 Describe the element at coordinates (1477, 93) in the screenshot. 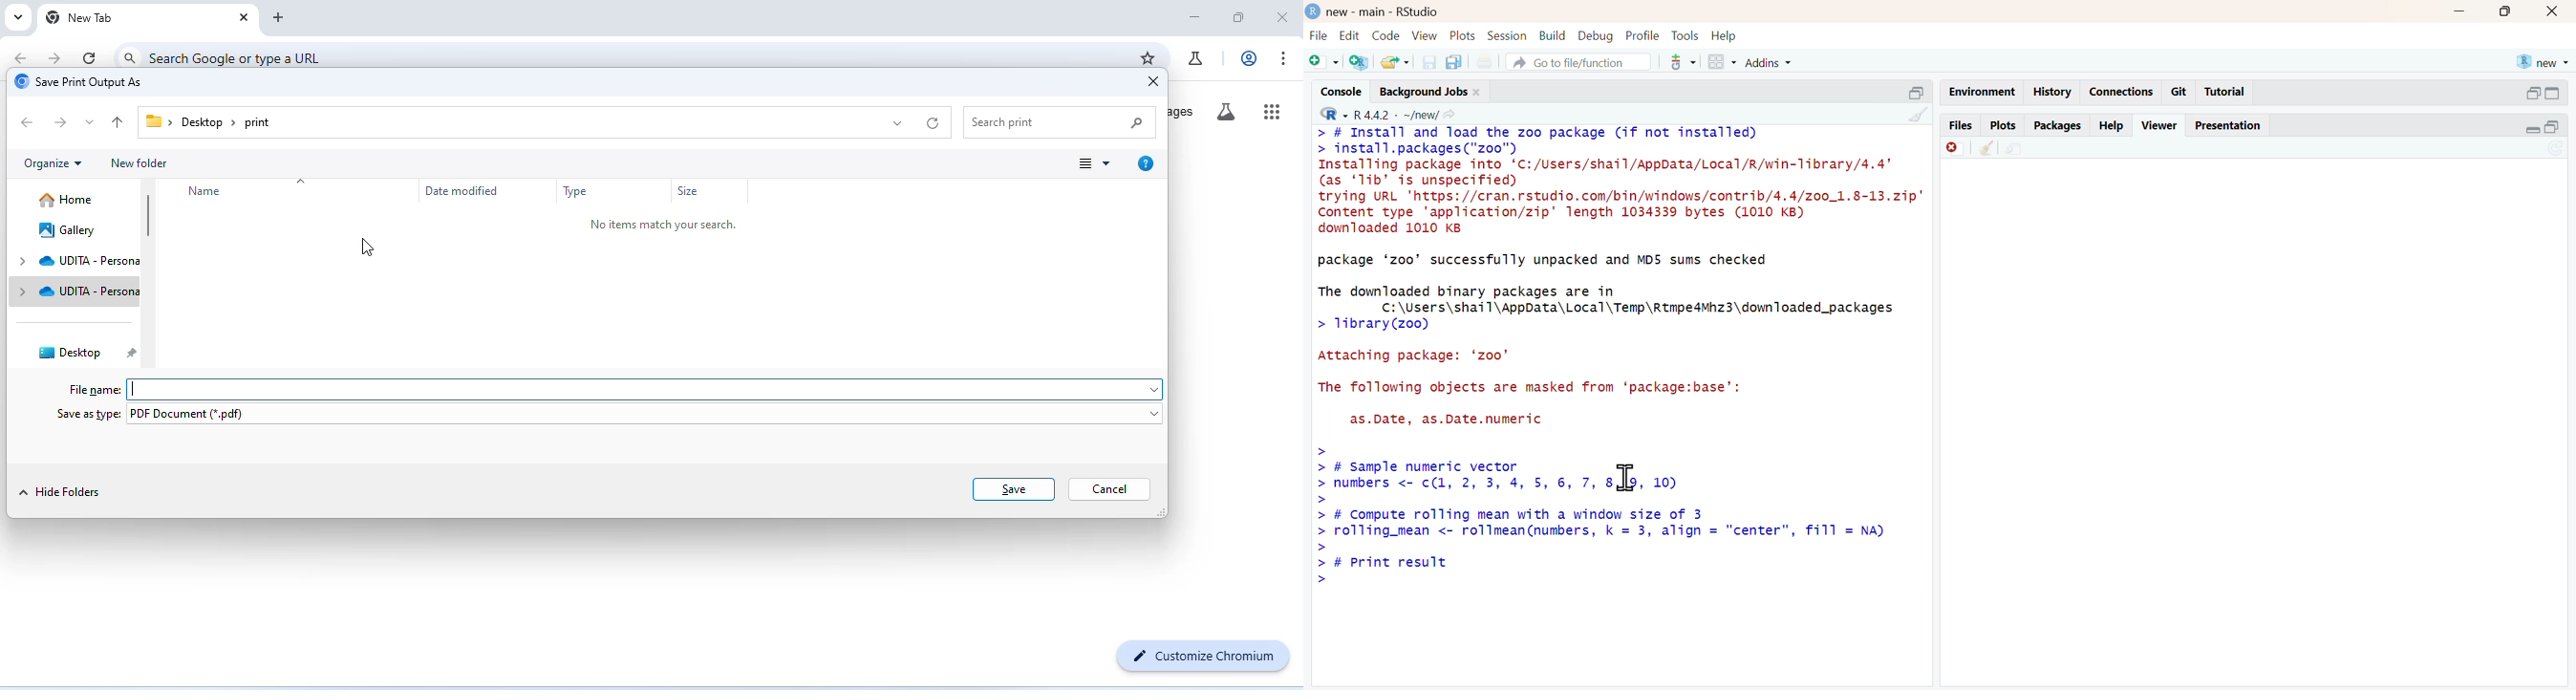

I see `close` at that location.